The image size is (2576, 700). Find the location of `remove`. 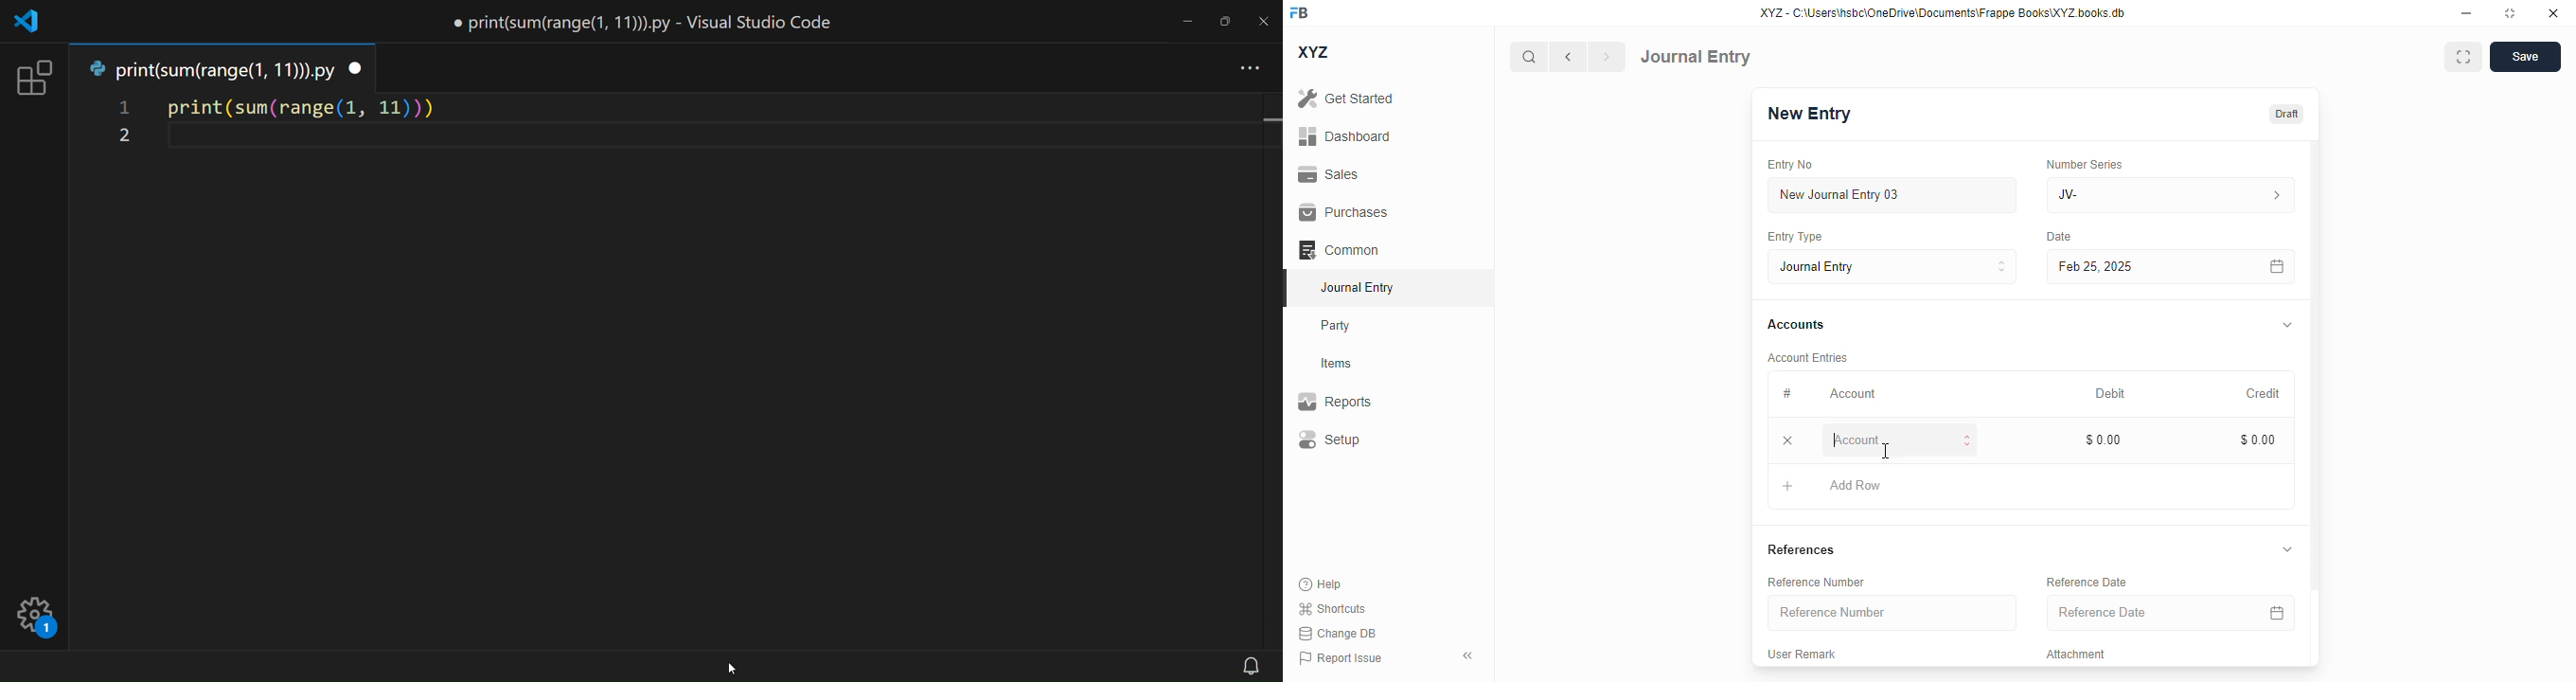

remove is located at coordinates (1787, 440).